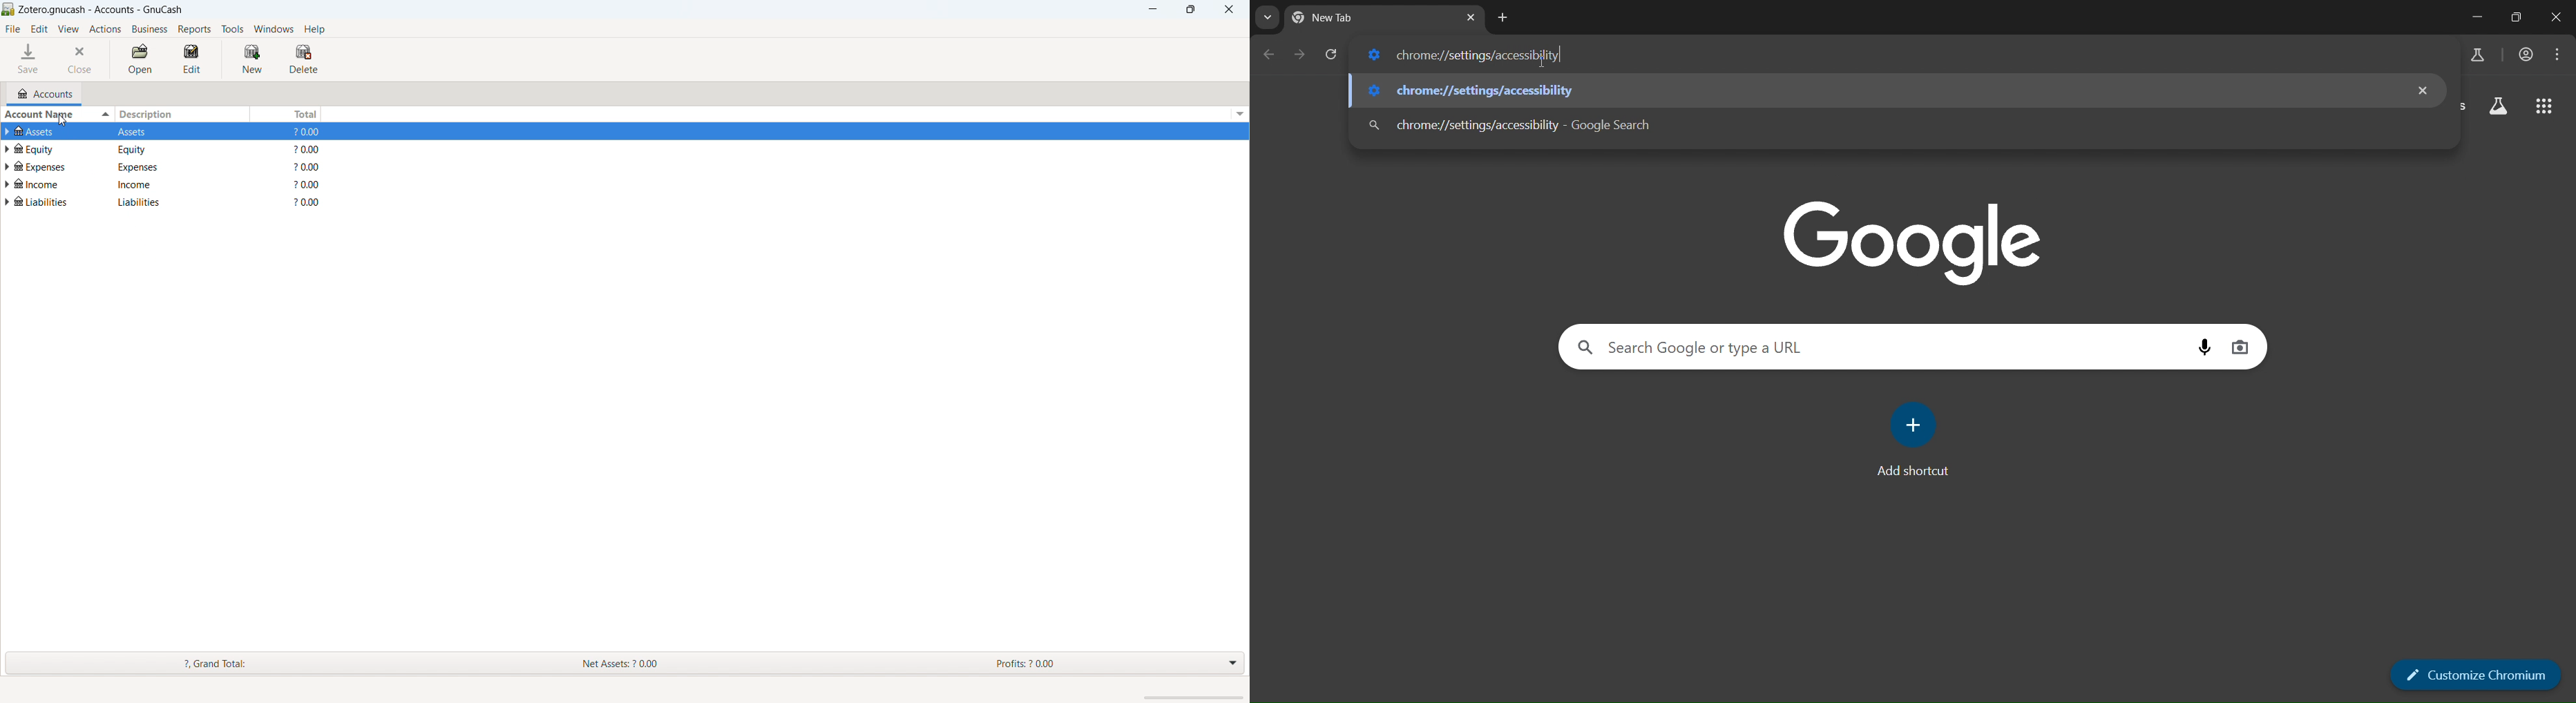 This screenshot has height=728, width=2576. I want to click on maximize, so click(1190, 9).